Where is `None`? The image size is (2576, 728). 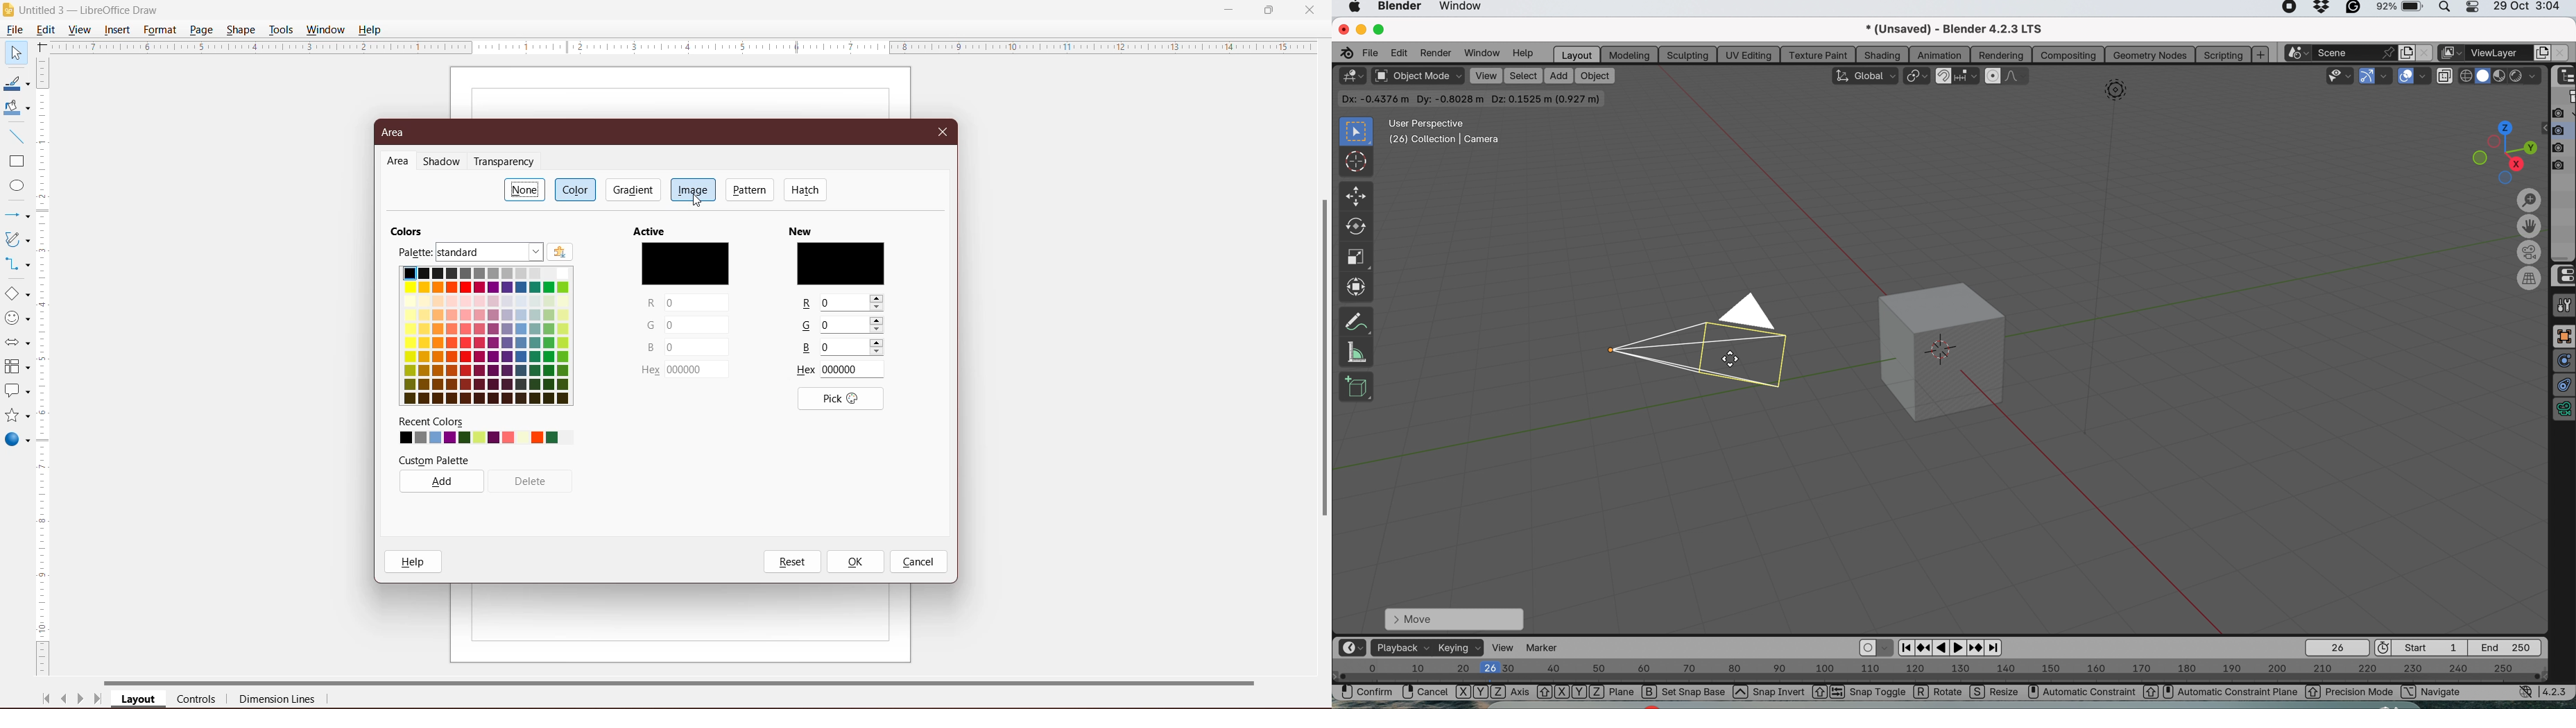
None is located at coordinates (525, 189).